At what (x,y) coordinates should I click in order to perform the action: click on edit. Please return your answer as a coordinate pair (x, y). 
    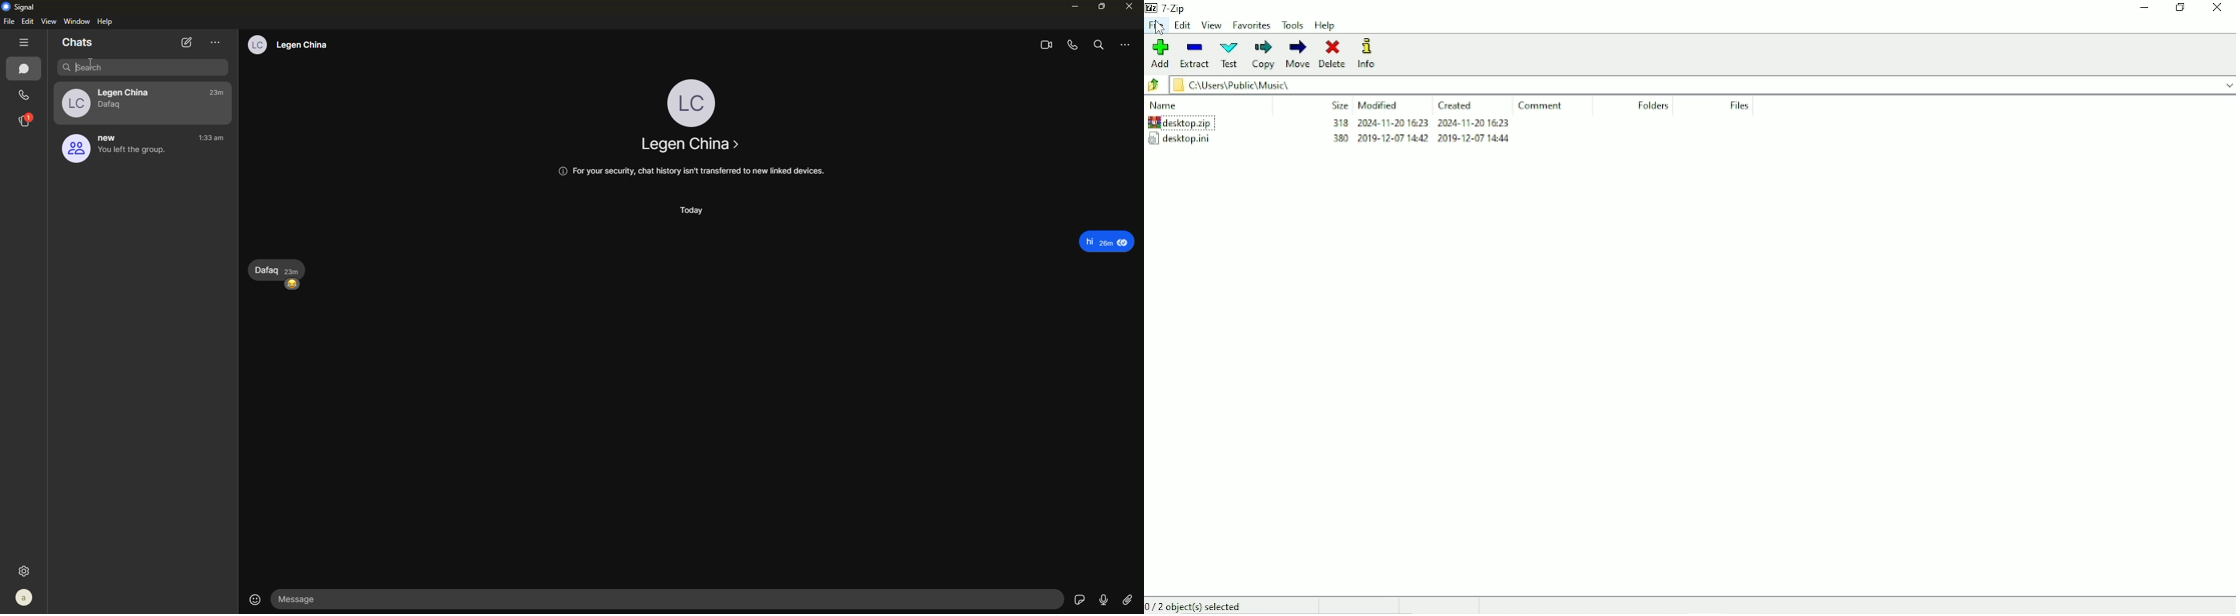
    Looking at the image, I should click on (27, 22).